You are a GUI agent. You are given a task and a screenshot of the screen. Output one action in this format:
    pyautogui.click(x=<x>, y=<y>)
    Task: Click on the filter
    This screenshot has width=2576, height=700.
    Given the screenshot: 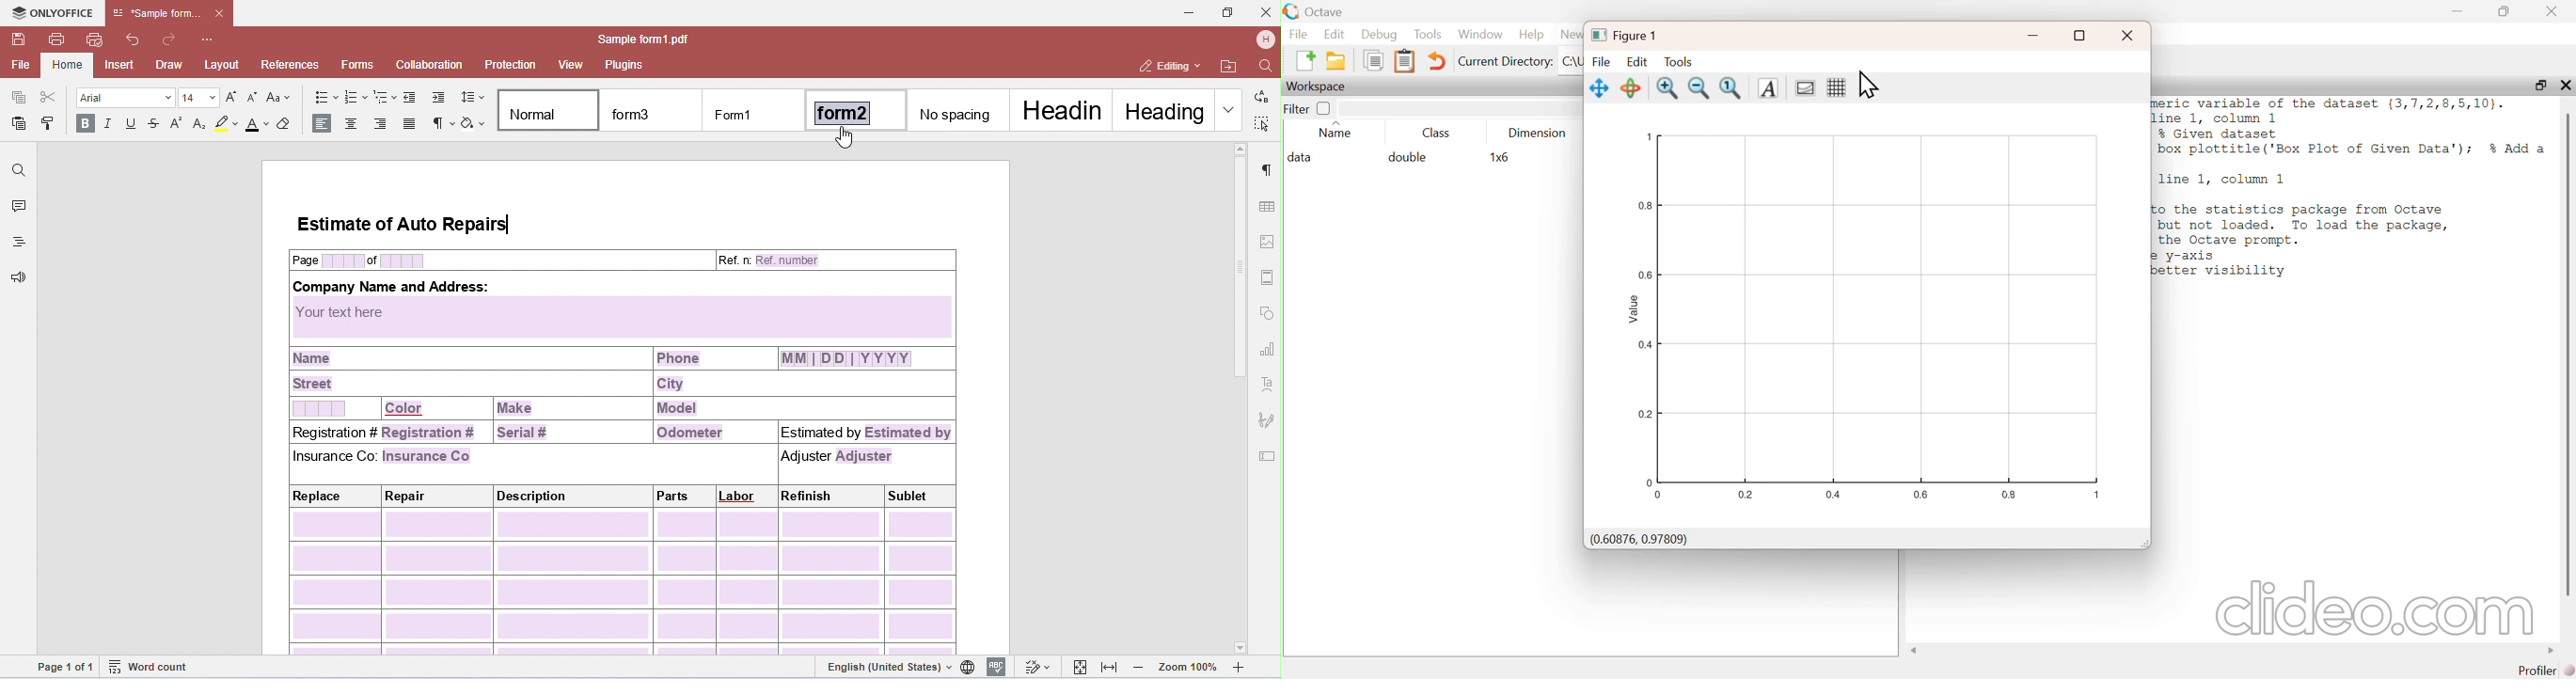 What is the action you would take?
    pyautogui.click(x=1309, y=108)
    